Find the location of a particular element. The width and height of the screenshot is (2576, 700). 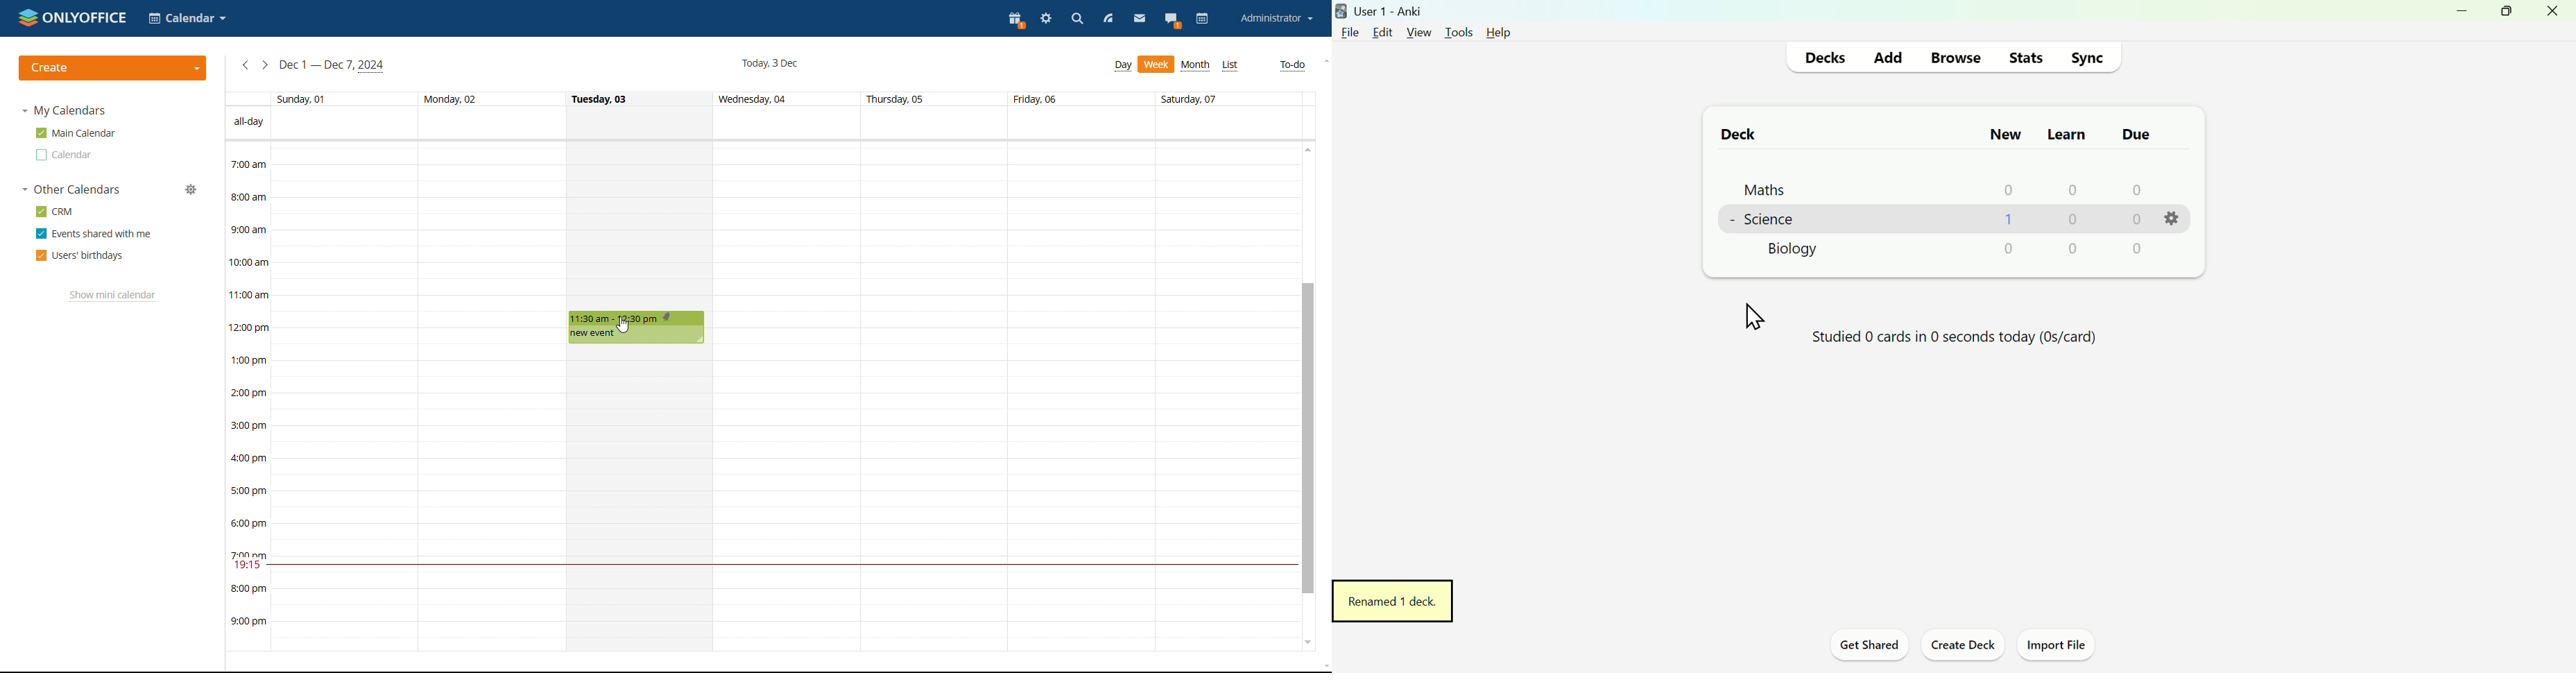

0 is located at coordinates (2009, 189).